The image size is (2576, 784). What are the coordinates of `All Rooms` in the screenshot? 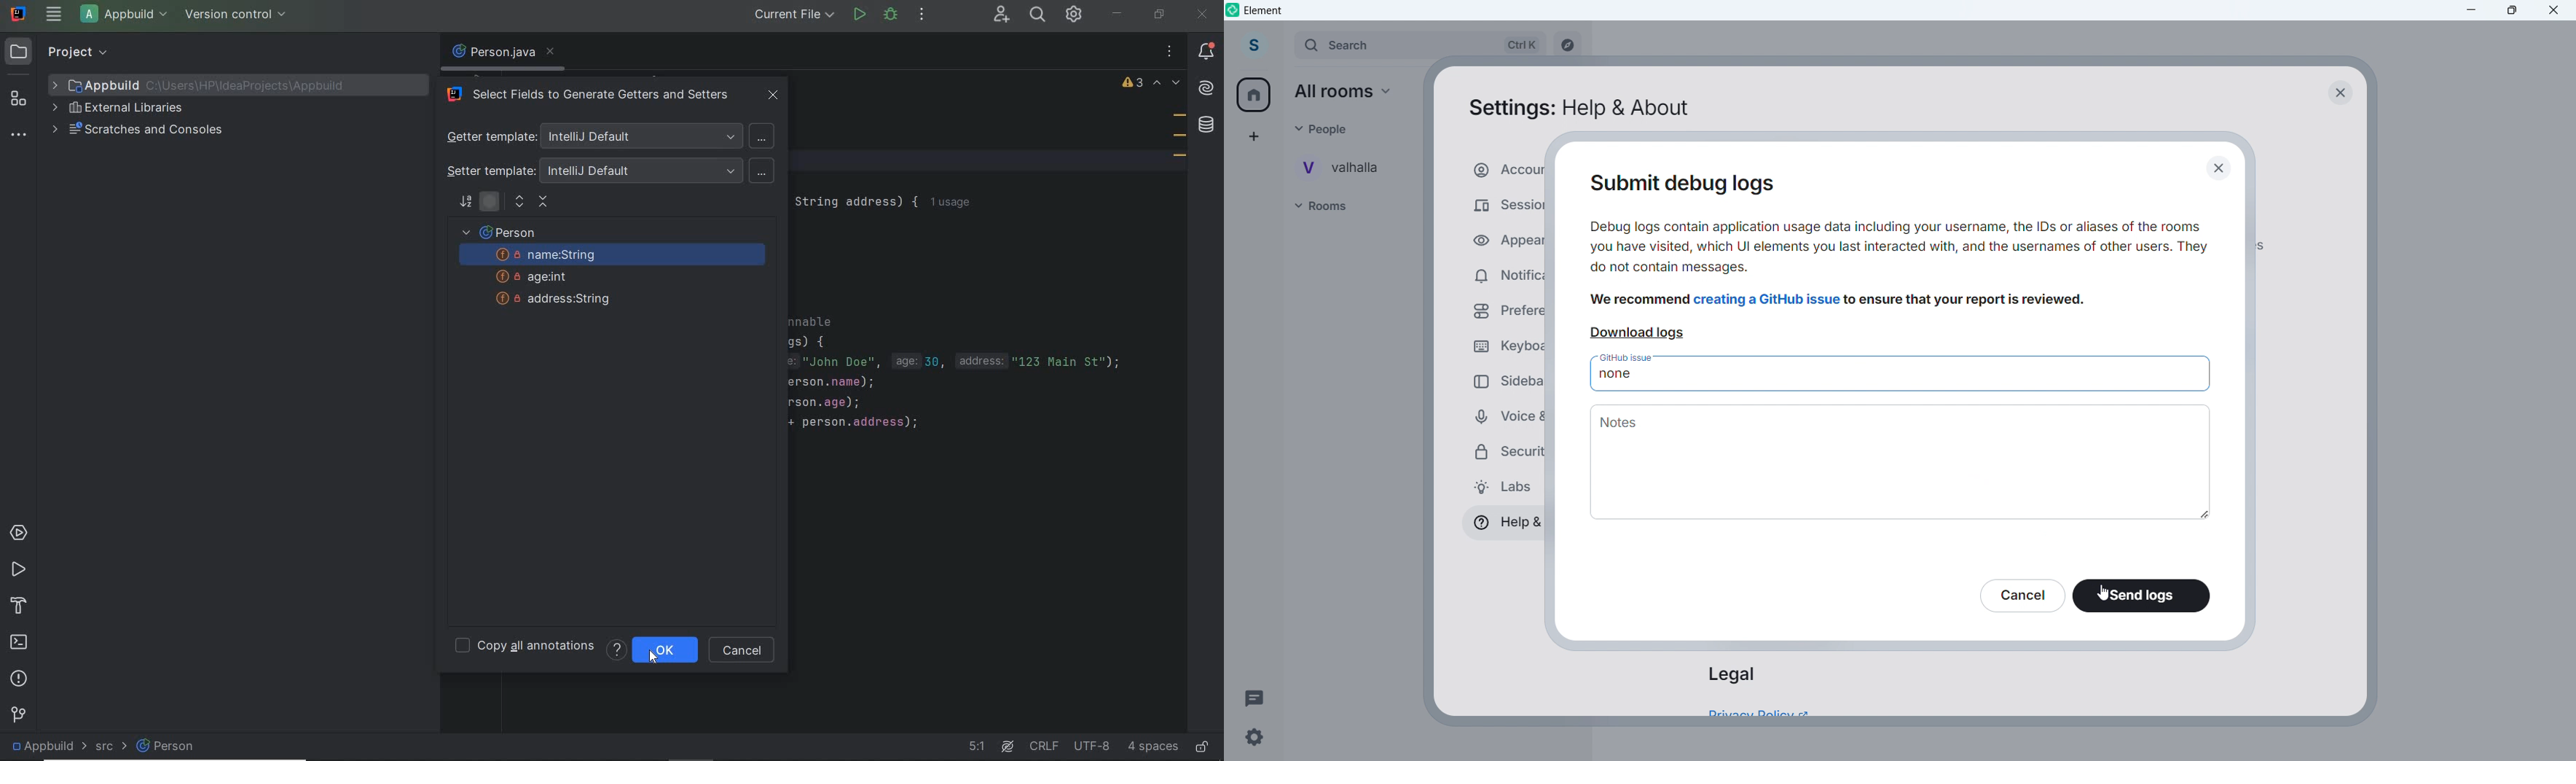 It's located at (1349, 92).